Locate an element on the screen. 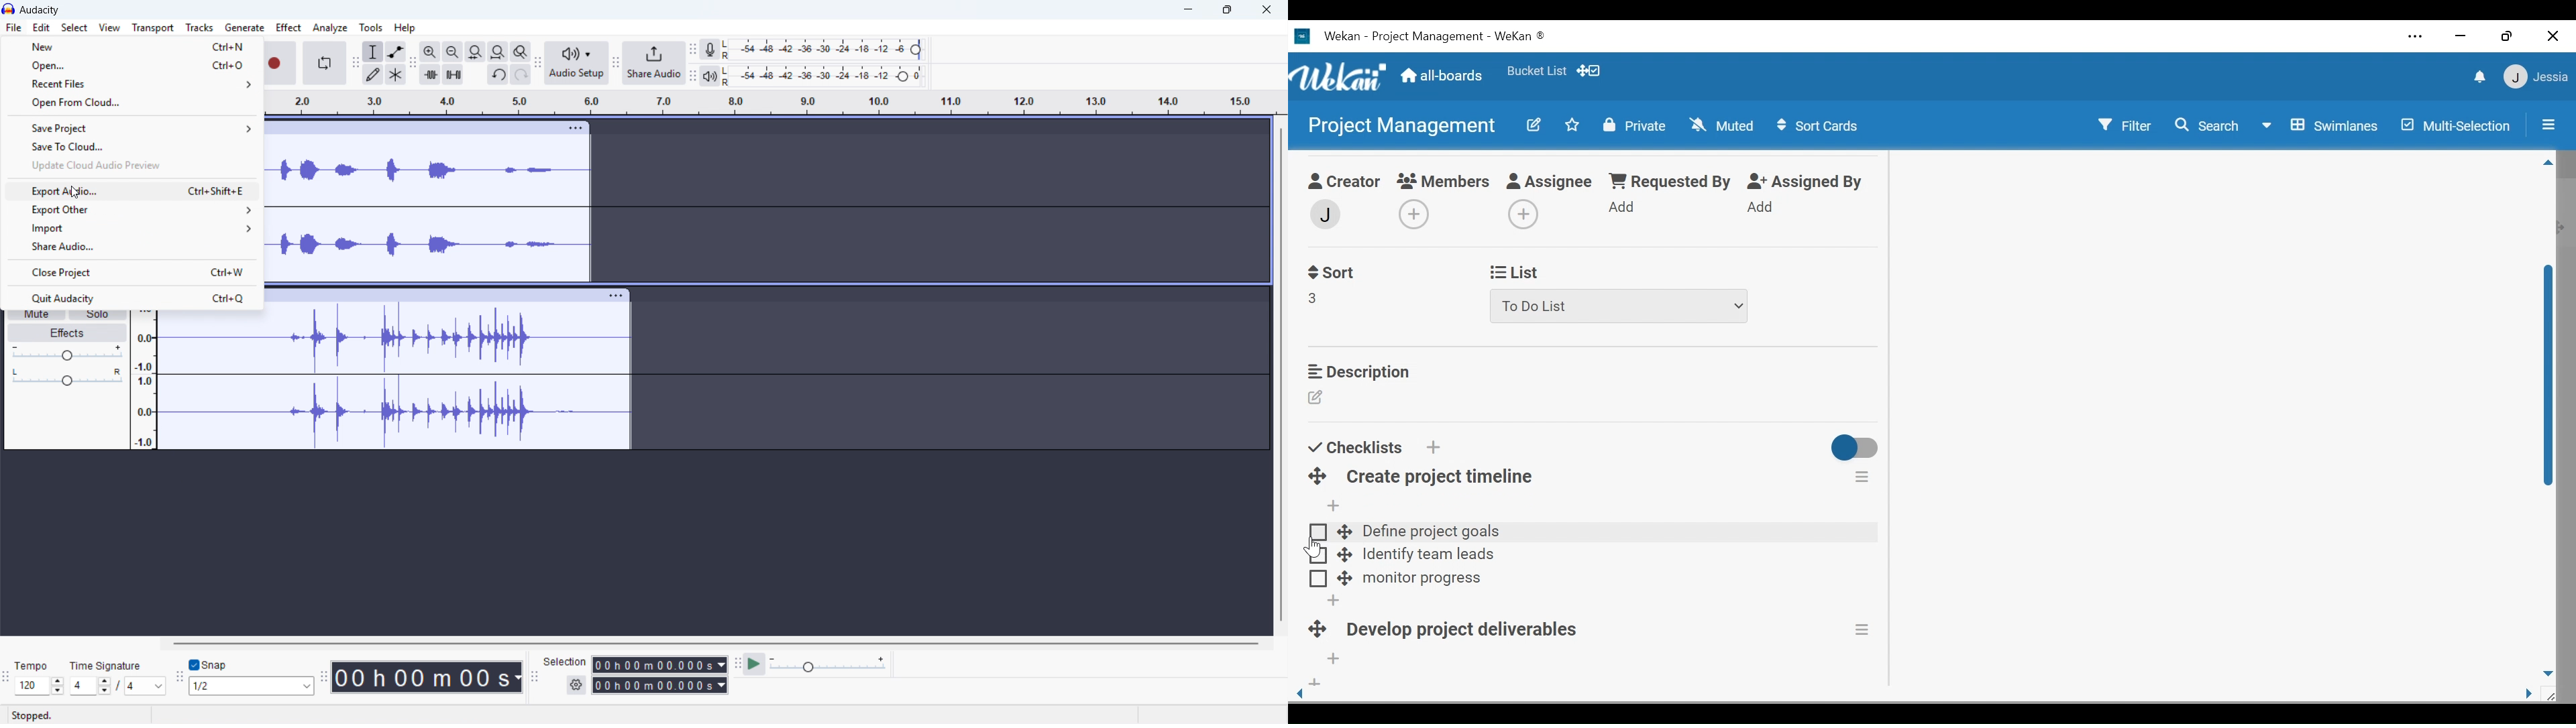  Desktop drag handle is located at coordinates (1345, 531).